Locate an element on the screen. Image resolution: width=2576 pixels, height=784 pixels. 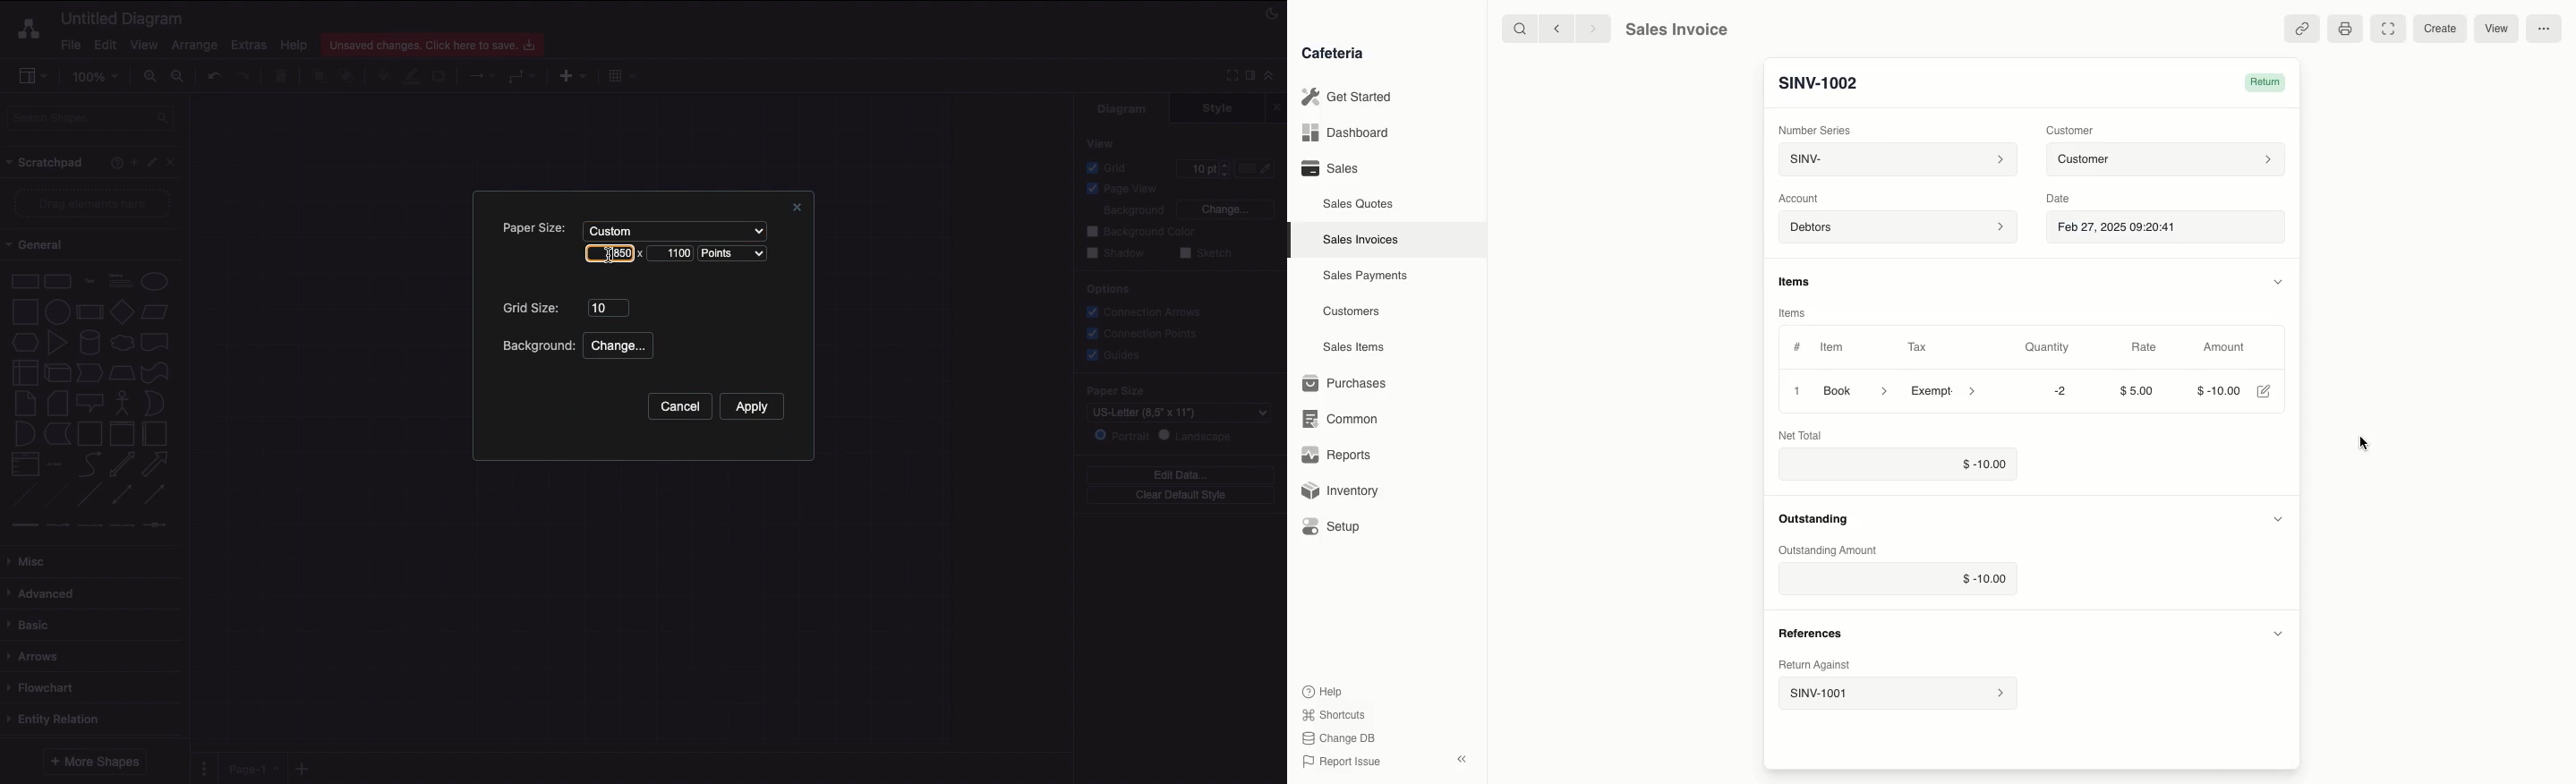
$-10.00 is located at coordinates (2212, 390).